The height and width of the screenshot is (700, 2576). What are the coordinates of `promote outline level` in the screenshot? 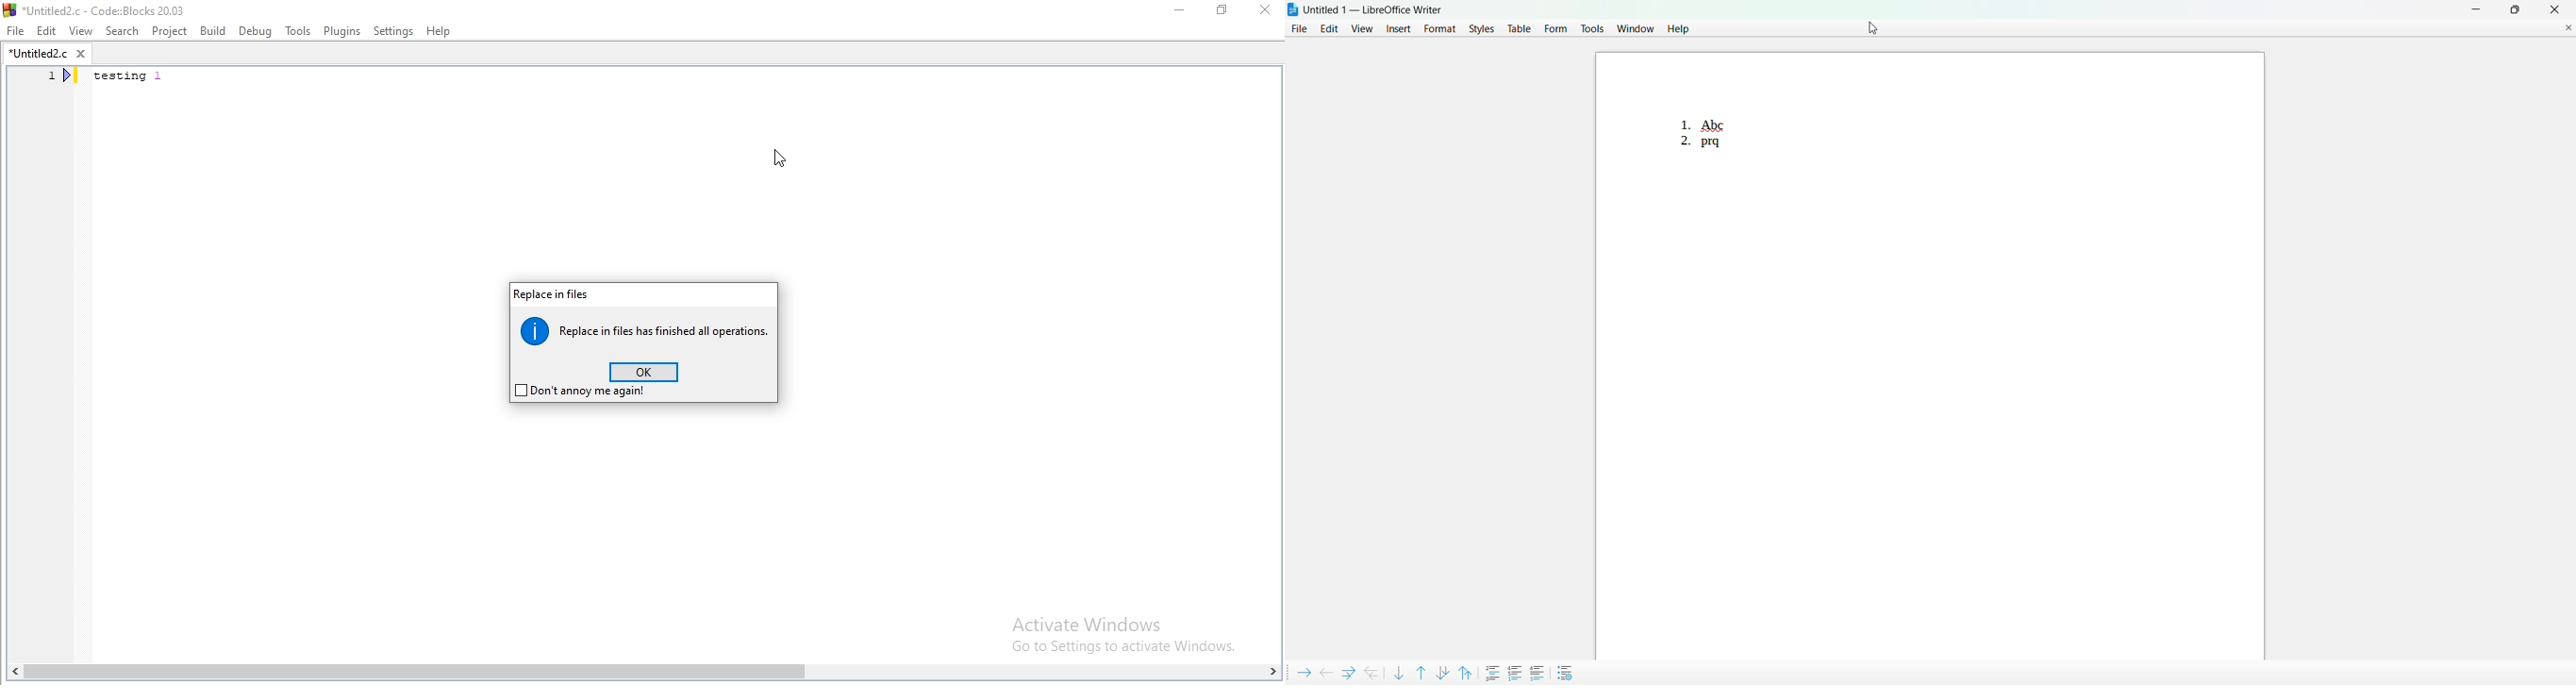 It's located at (1324, 671).